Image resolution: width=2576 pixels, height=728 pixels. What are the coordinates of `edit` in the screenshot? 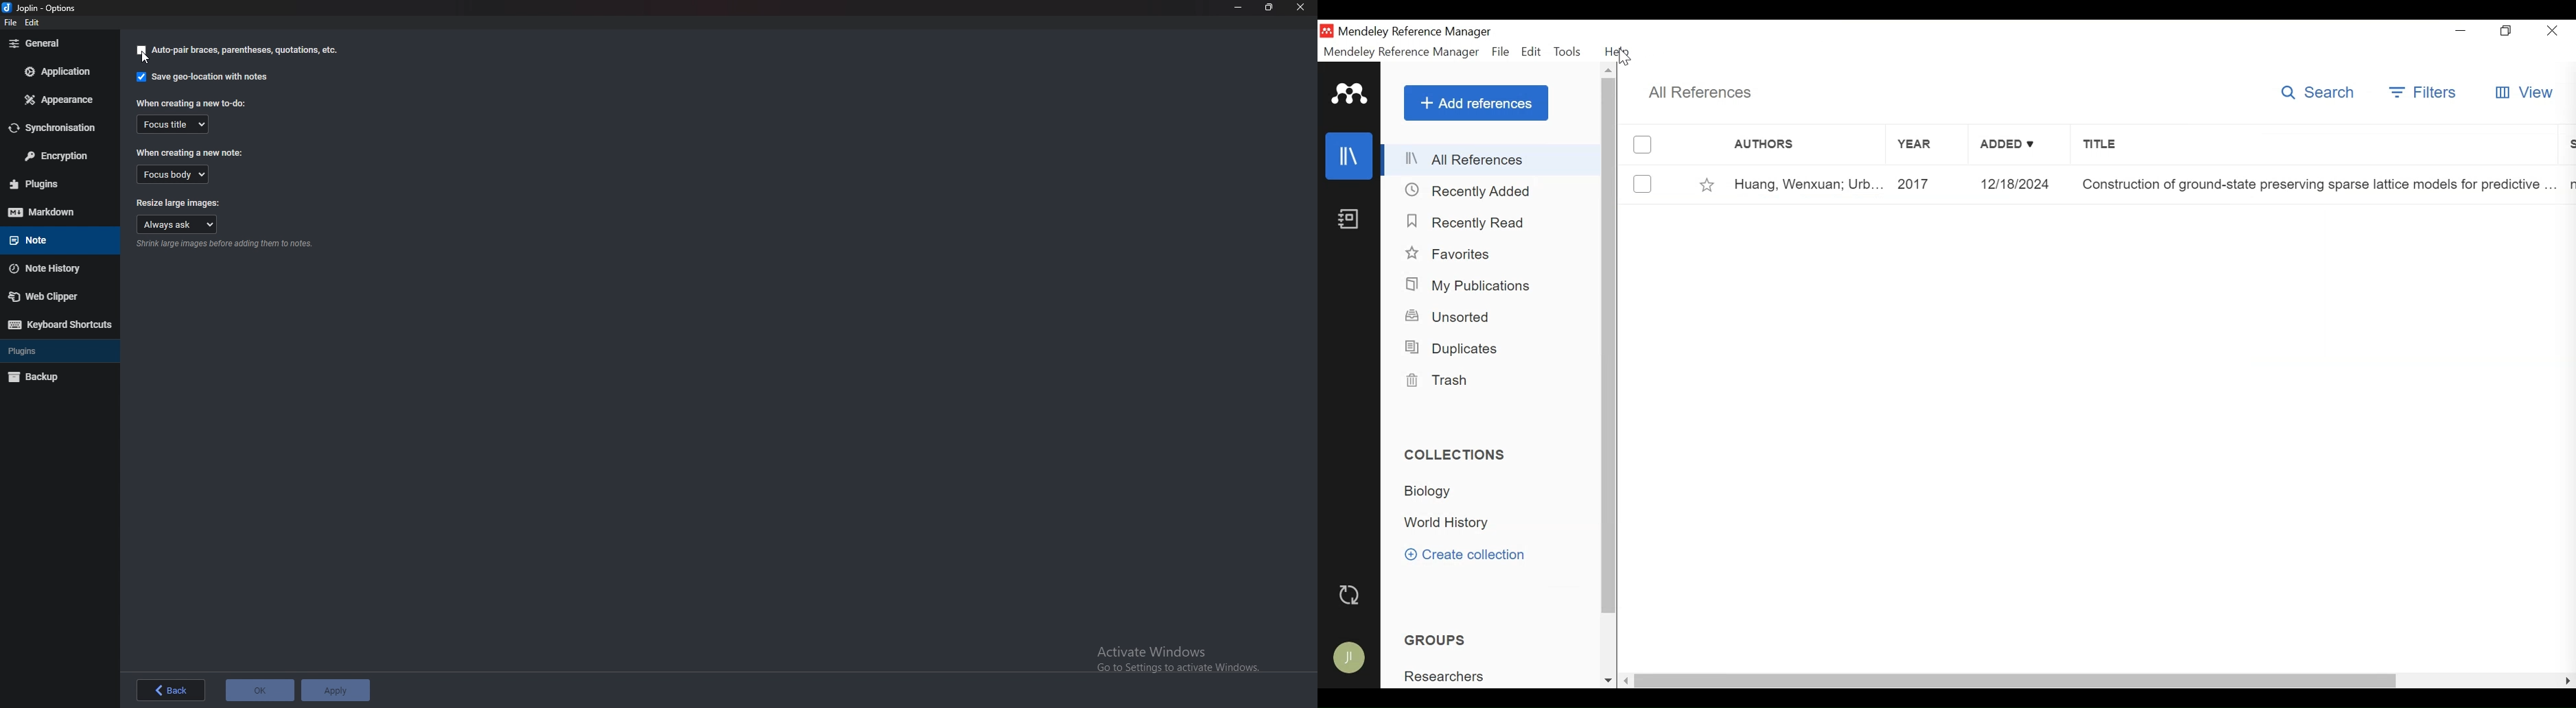 It's located at (38, 23).